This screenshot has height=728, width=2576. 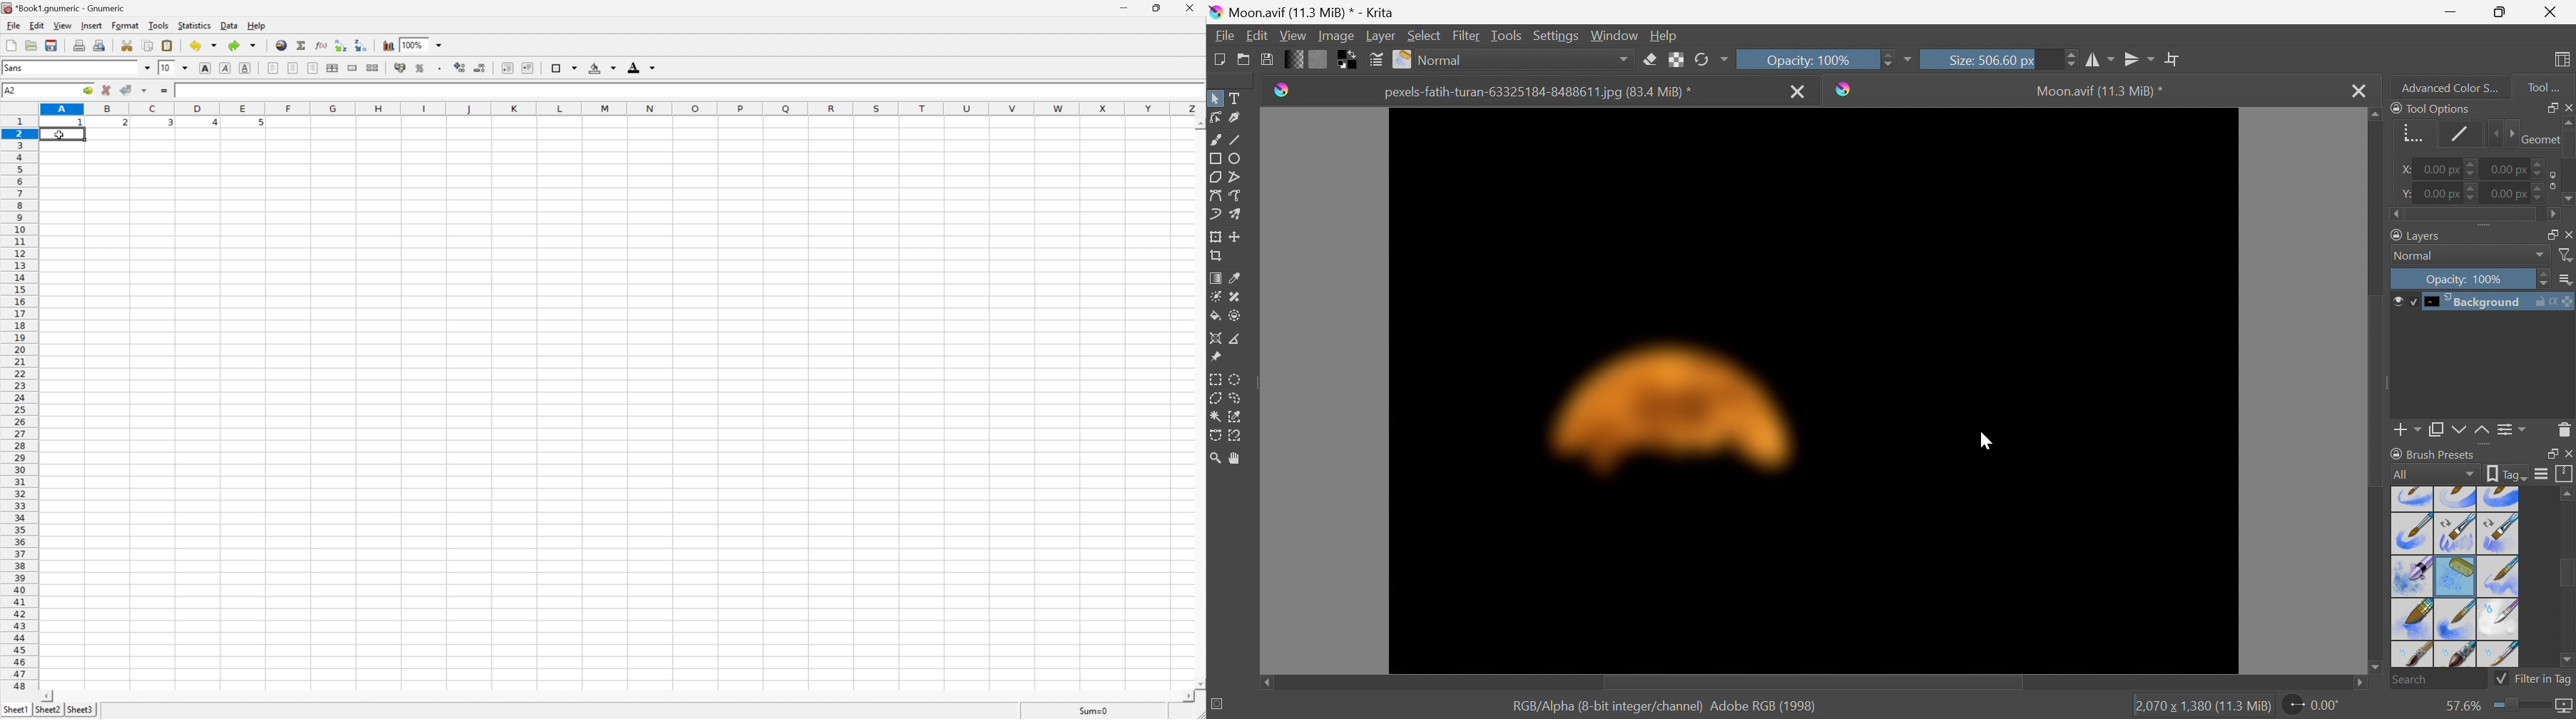 I want to click on 10, so click(x=166, y=68).